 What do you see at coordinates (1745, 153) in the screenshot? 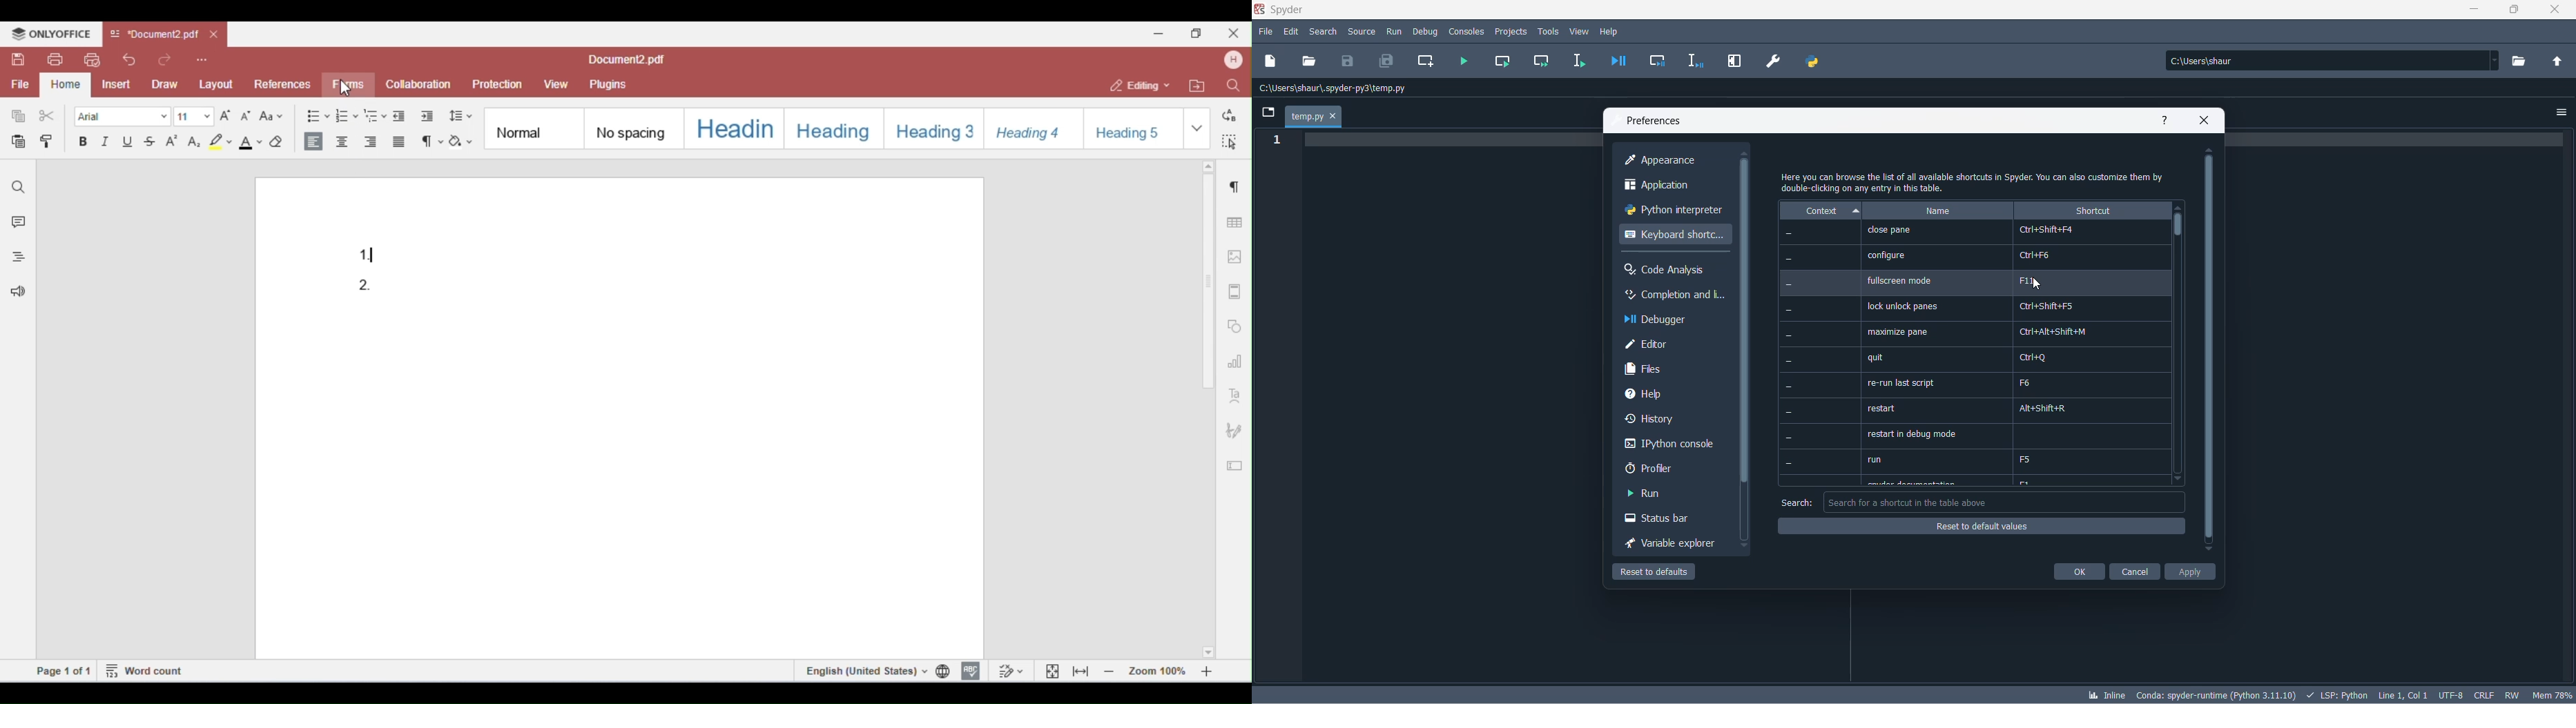
I see `move up` at bounding box center [1745, 153].